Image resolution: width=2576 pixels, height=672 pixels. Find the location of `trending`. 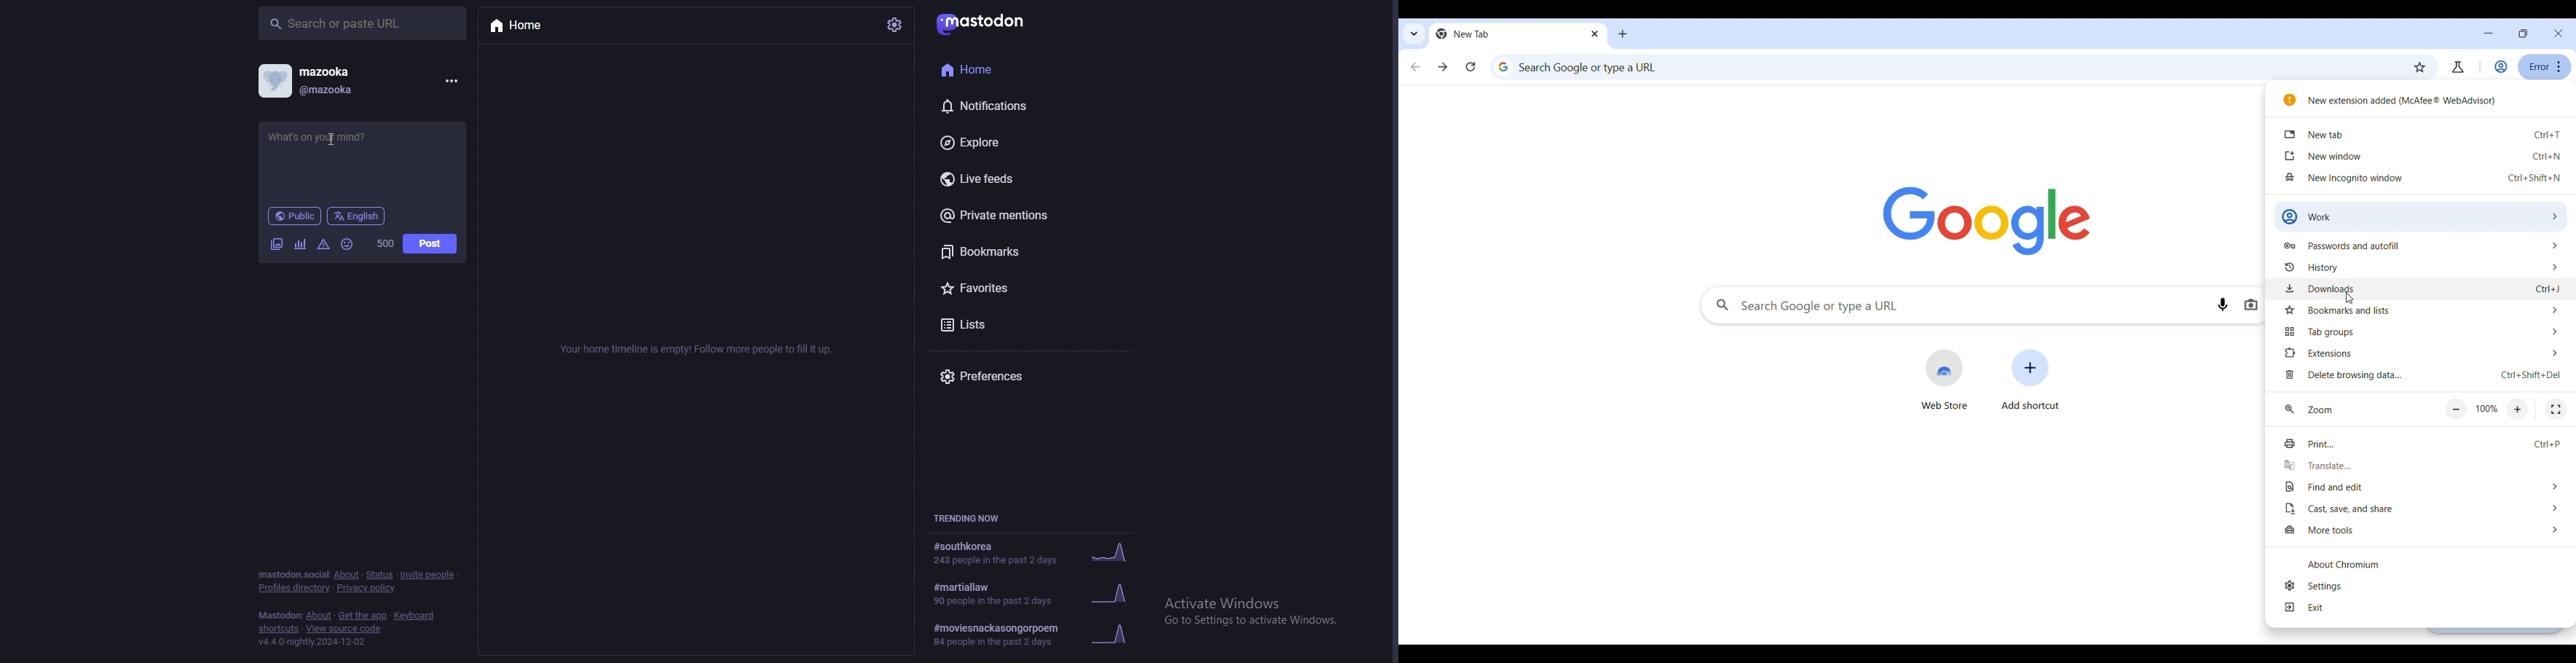

trending is located at coordinates (1040, 633).